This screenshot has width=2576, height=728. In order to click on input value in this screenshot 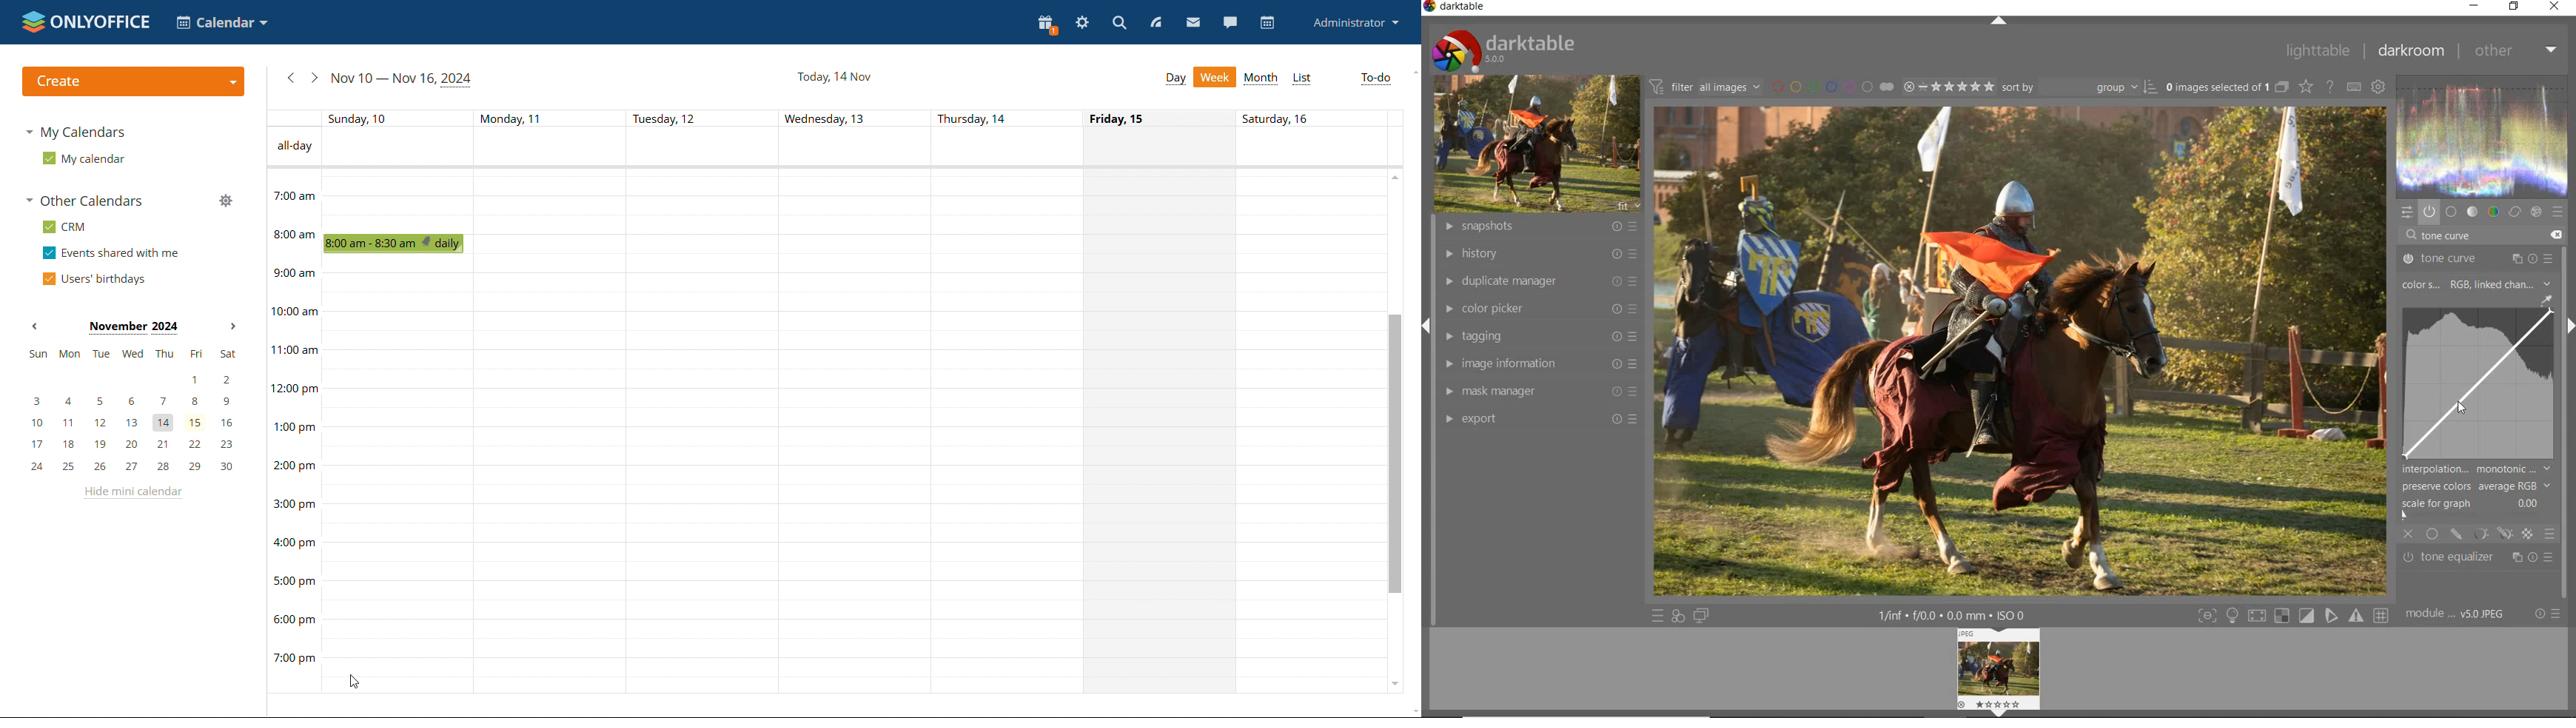, I will do `click(2449, 237)`.